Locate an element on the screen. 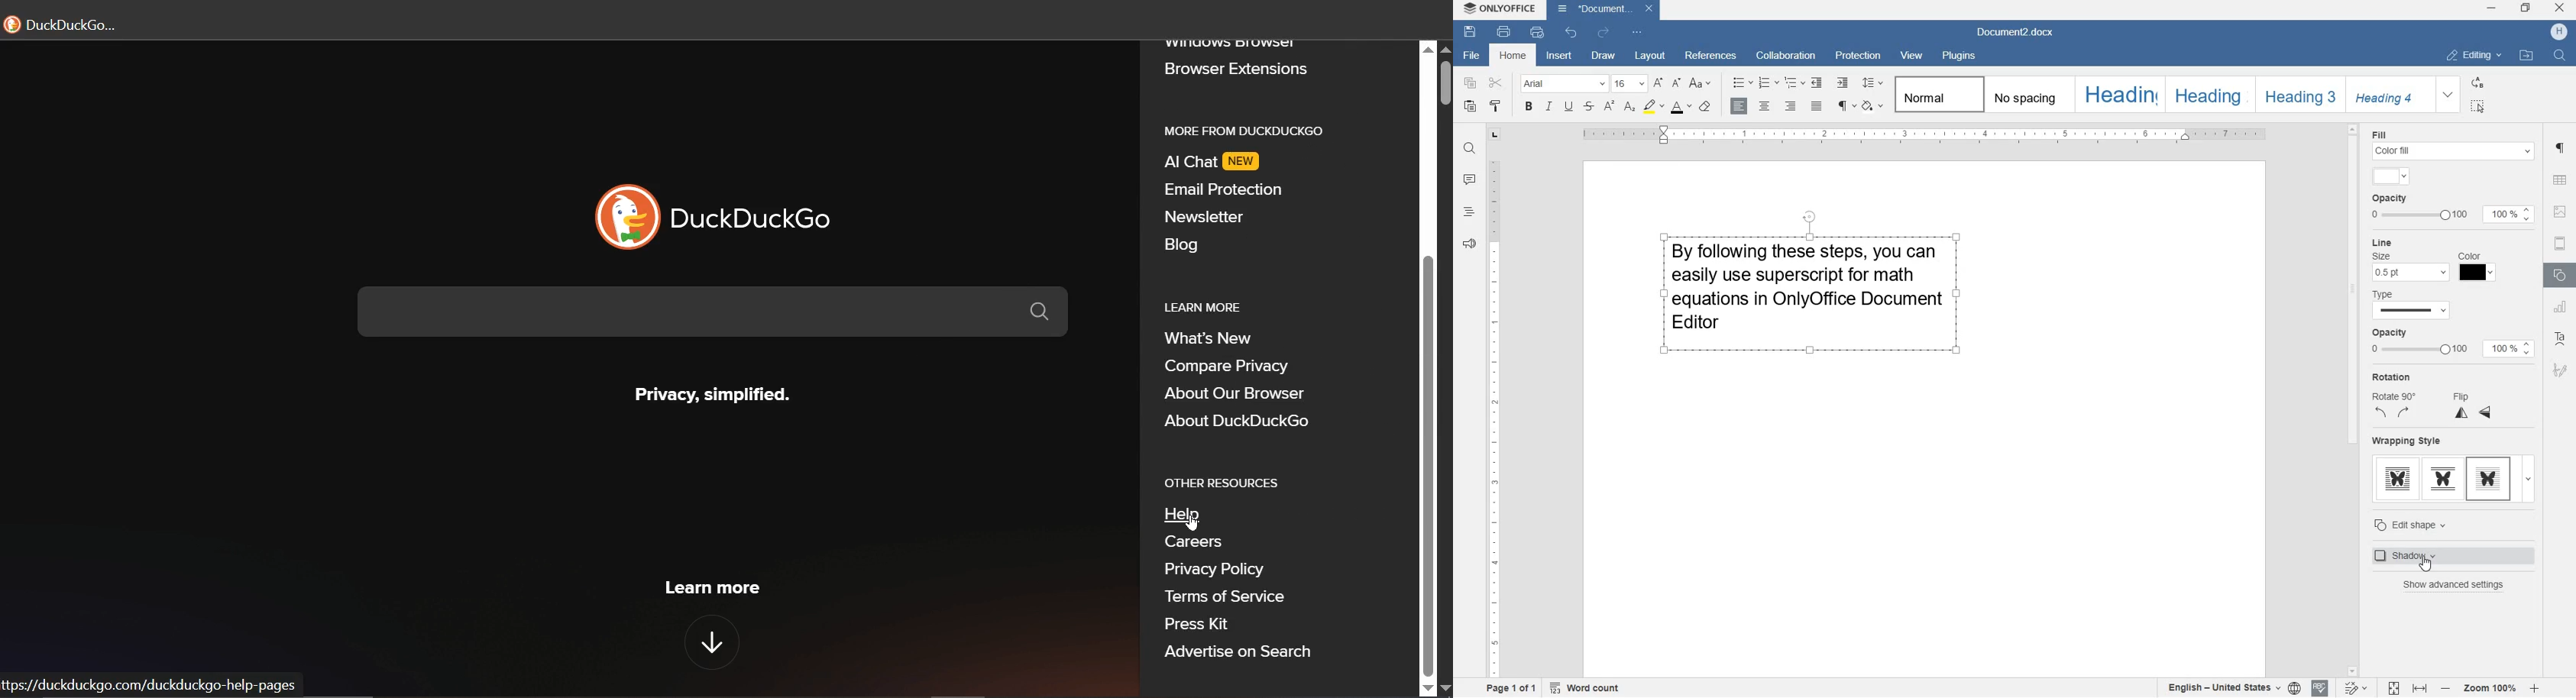  Document2.docx is located at coordinates (2017, 33).